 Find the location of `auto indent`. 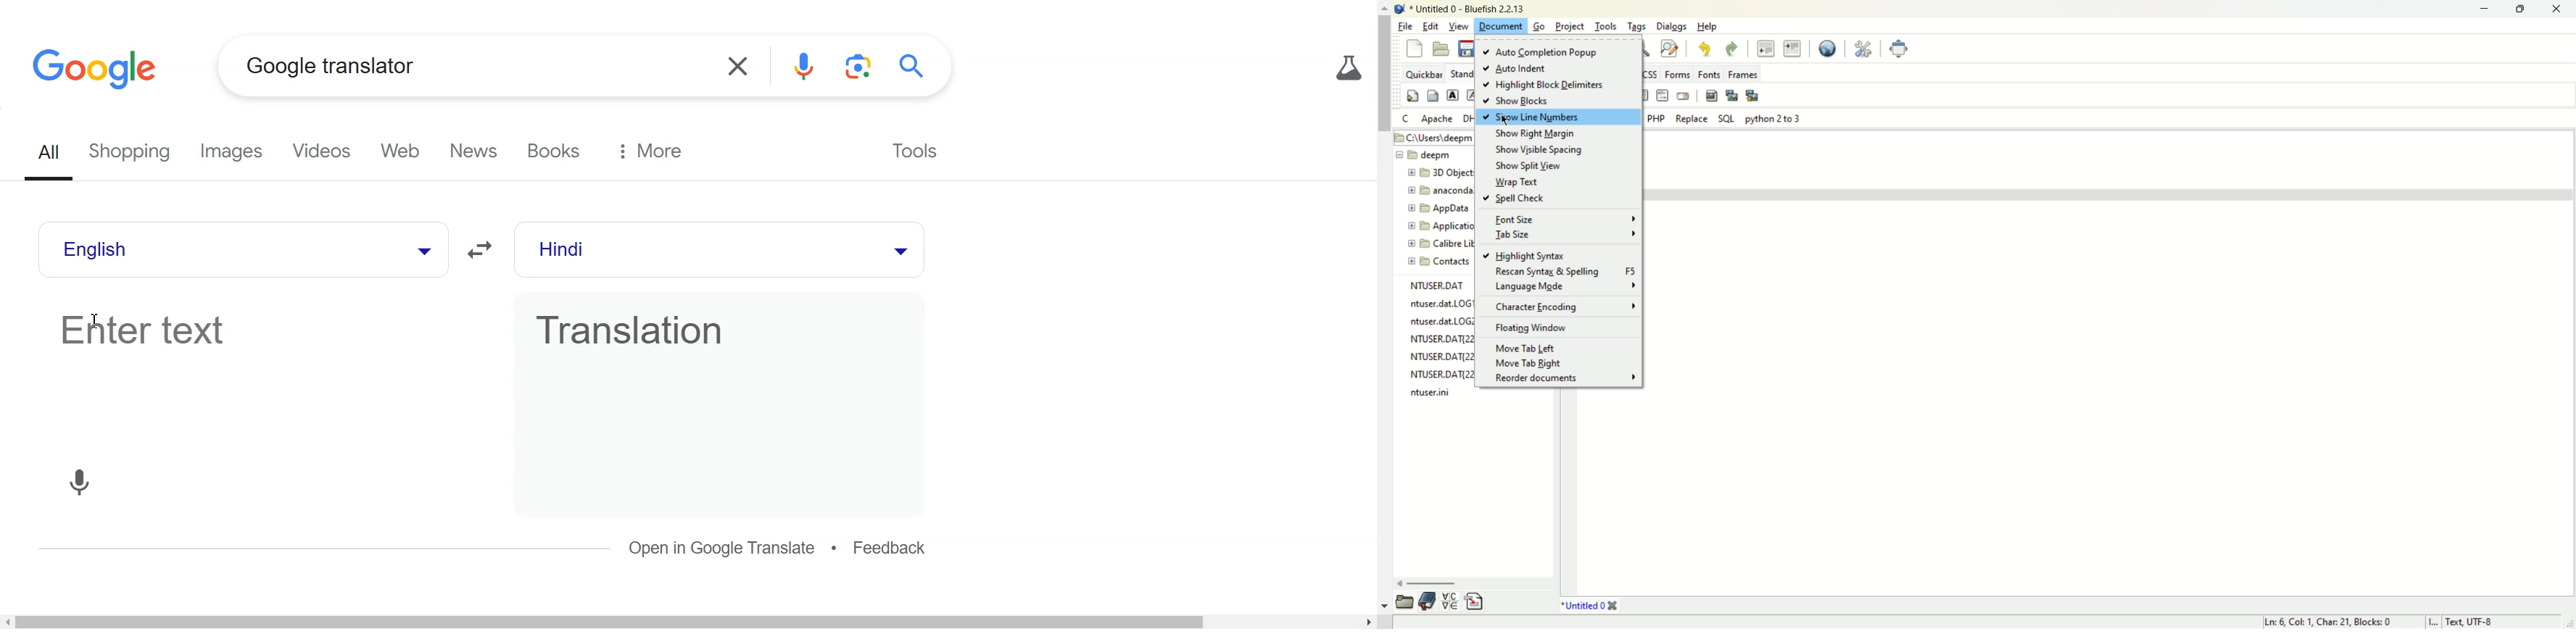

auto indent is located at coordinates (1512, 69).